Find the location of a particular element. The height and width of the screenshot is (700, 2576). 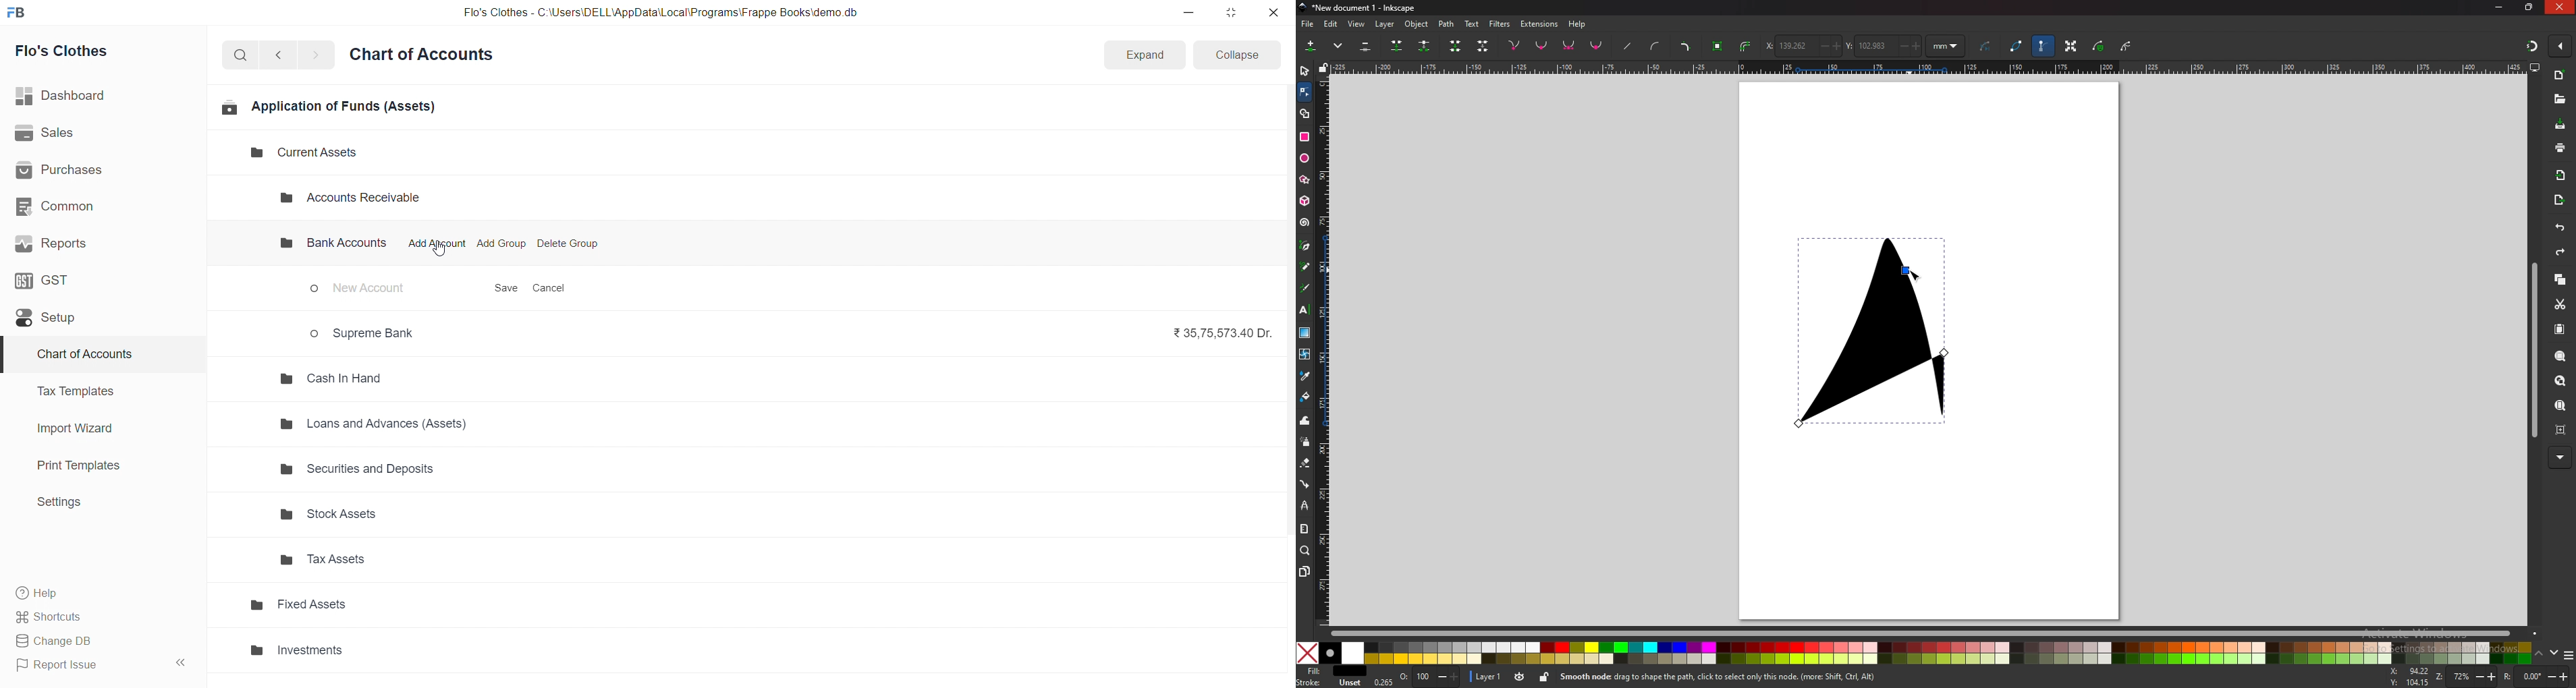

Purchases is located at coordinates (97, 171).